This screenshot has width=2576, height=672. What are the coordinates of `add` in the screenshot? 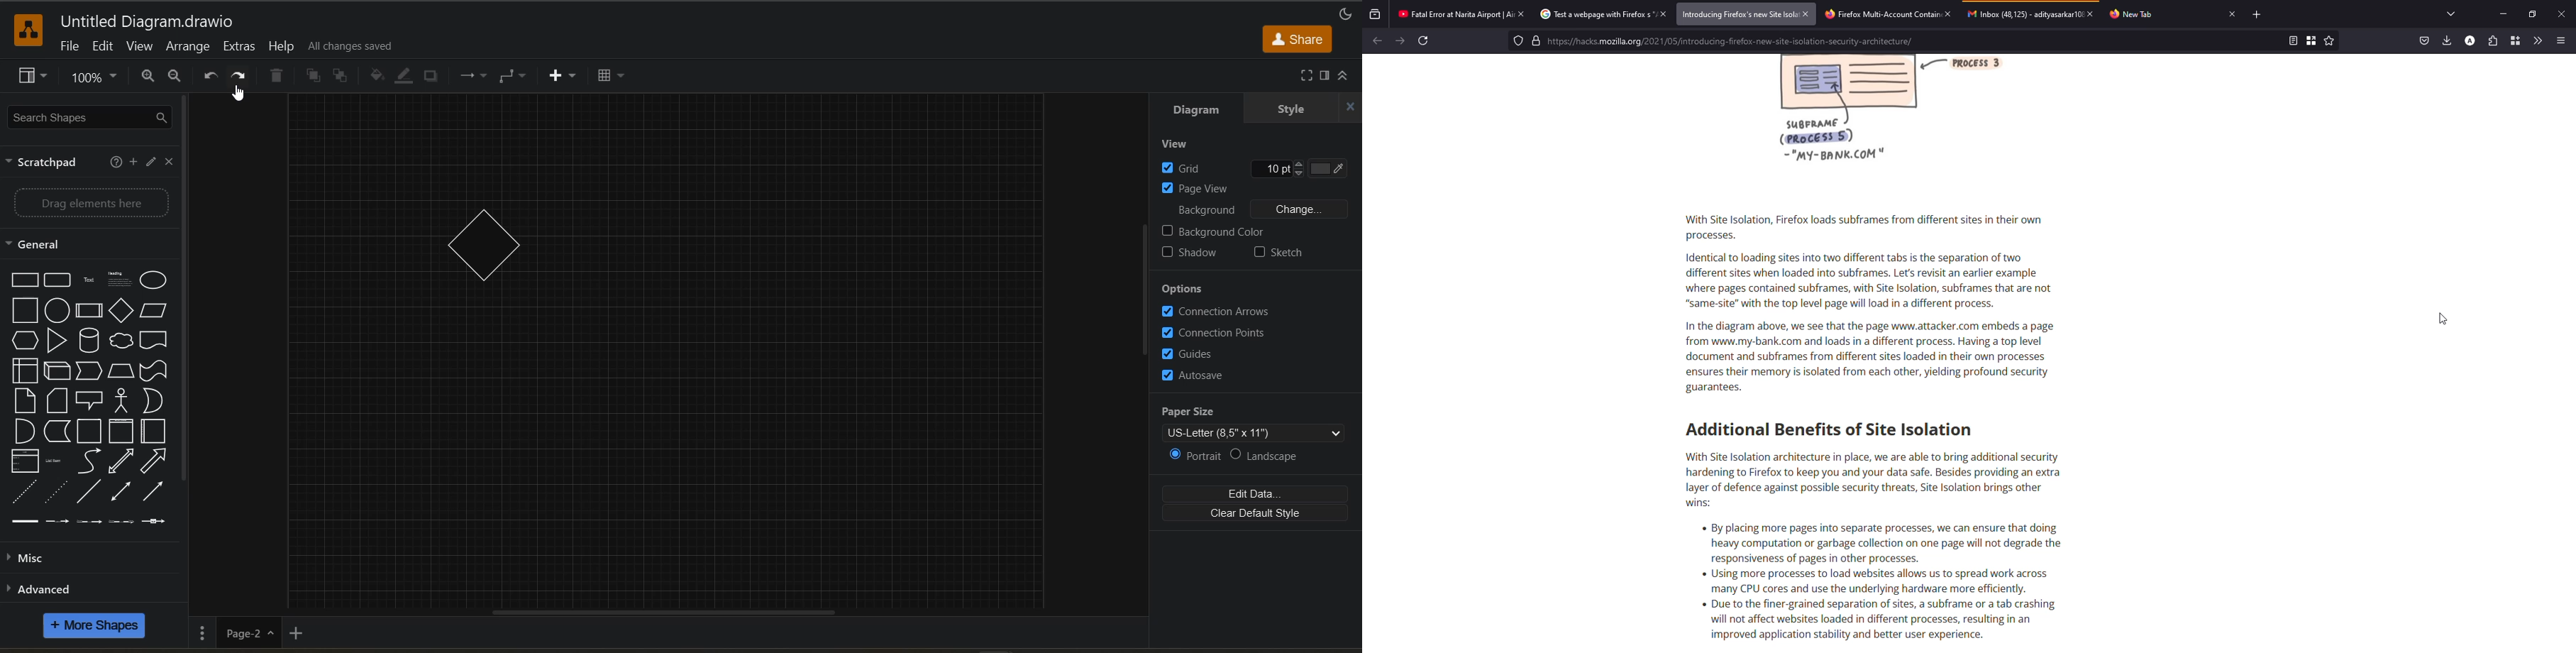 It's located at (133, 163).